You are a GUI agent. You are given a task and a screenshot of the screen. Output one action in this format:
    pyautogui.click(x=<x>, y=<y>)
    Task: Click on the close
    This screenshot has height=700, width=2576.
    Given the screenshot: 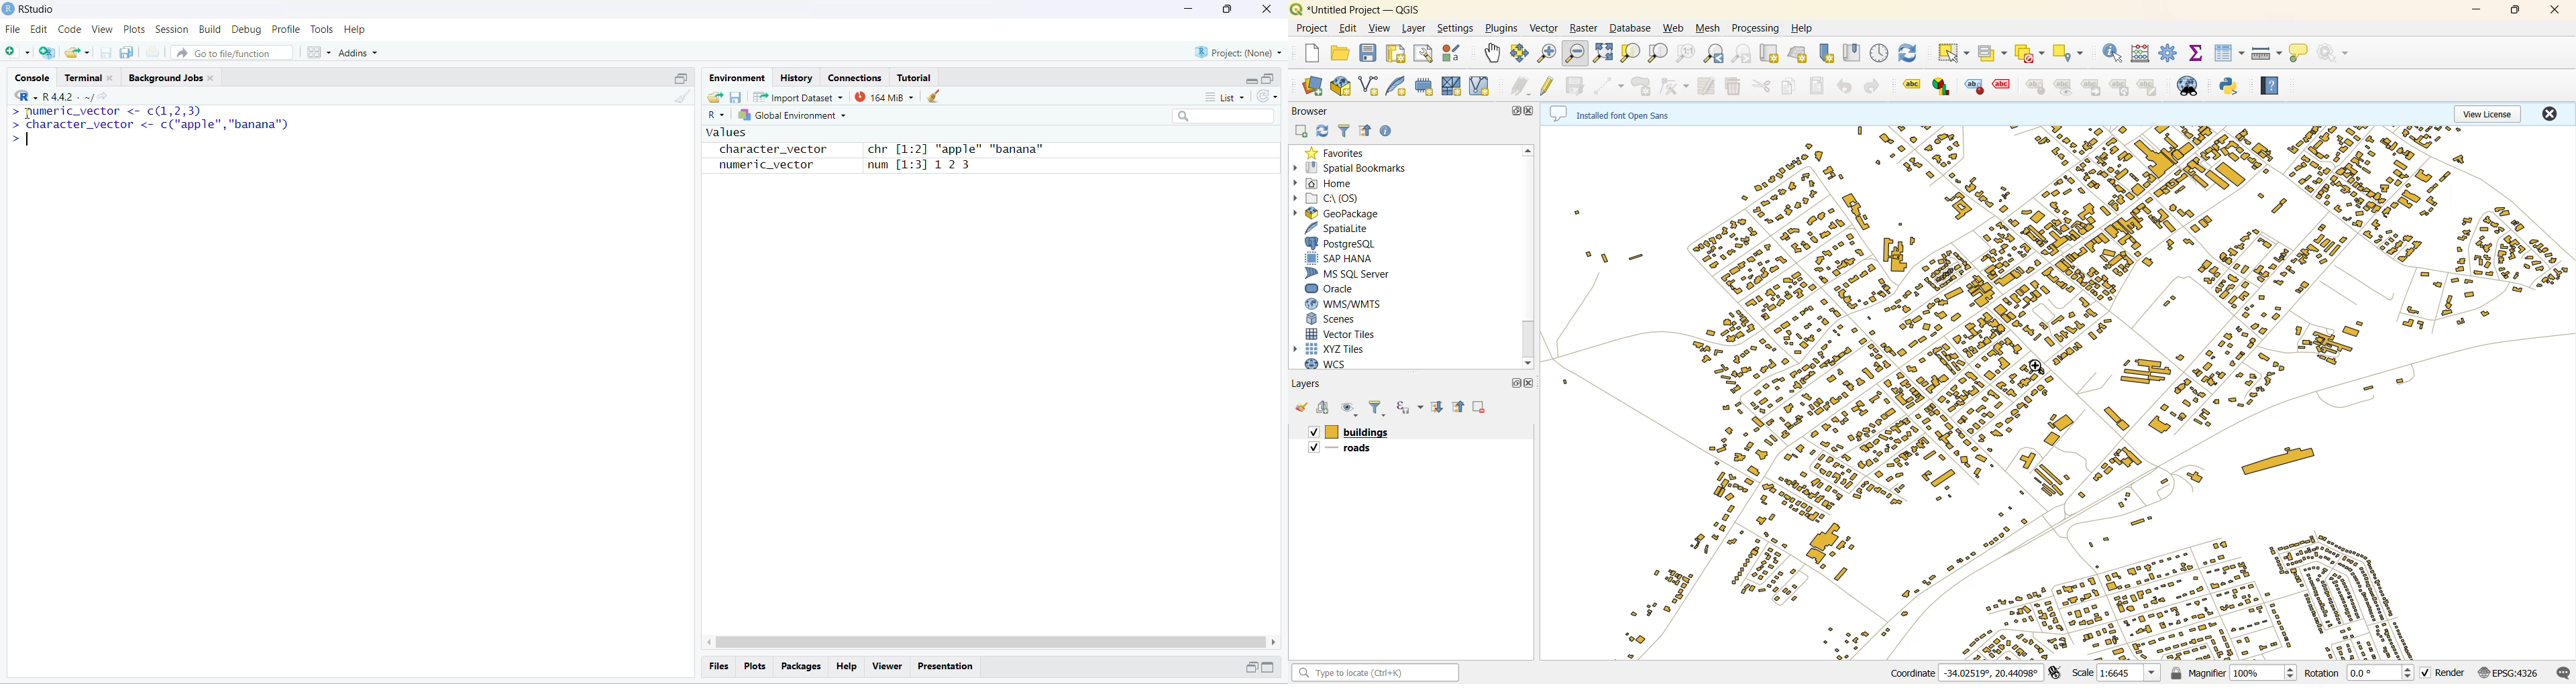 What is the action you would take?
    pyautogui.click(x=1529, y=385)
    